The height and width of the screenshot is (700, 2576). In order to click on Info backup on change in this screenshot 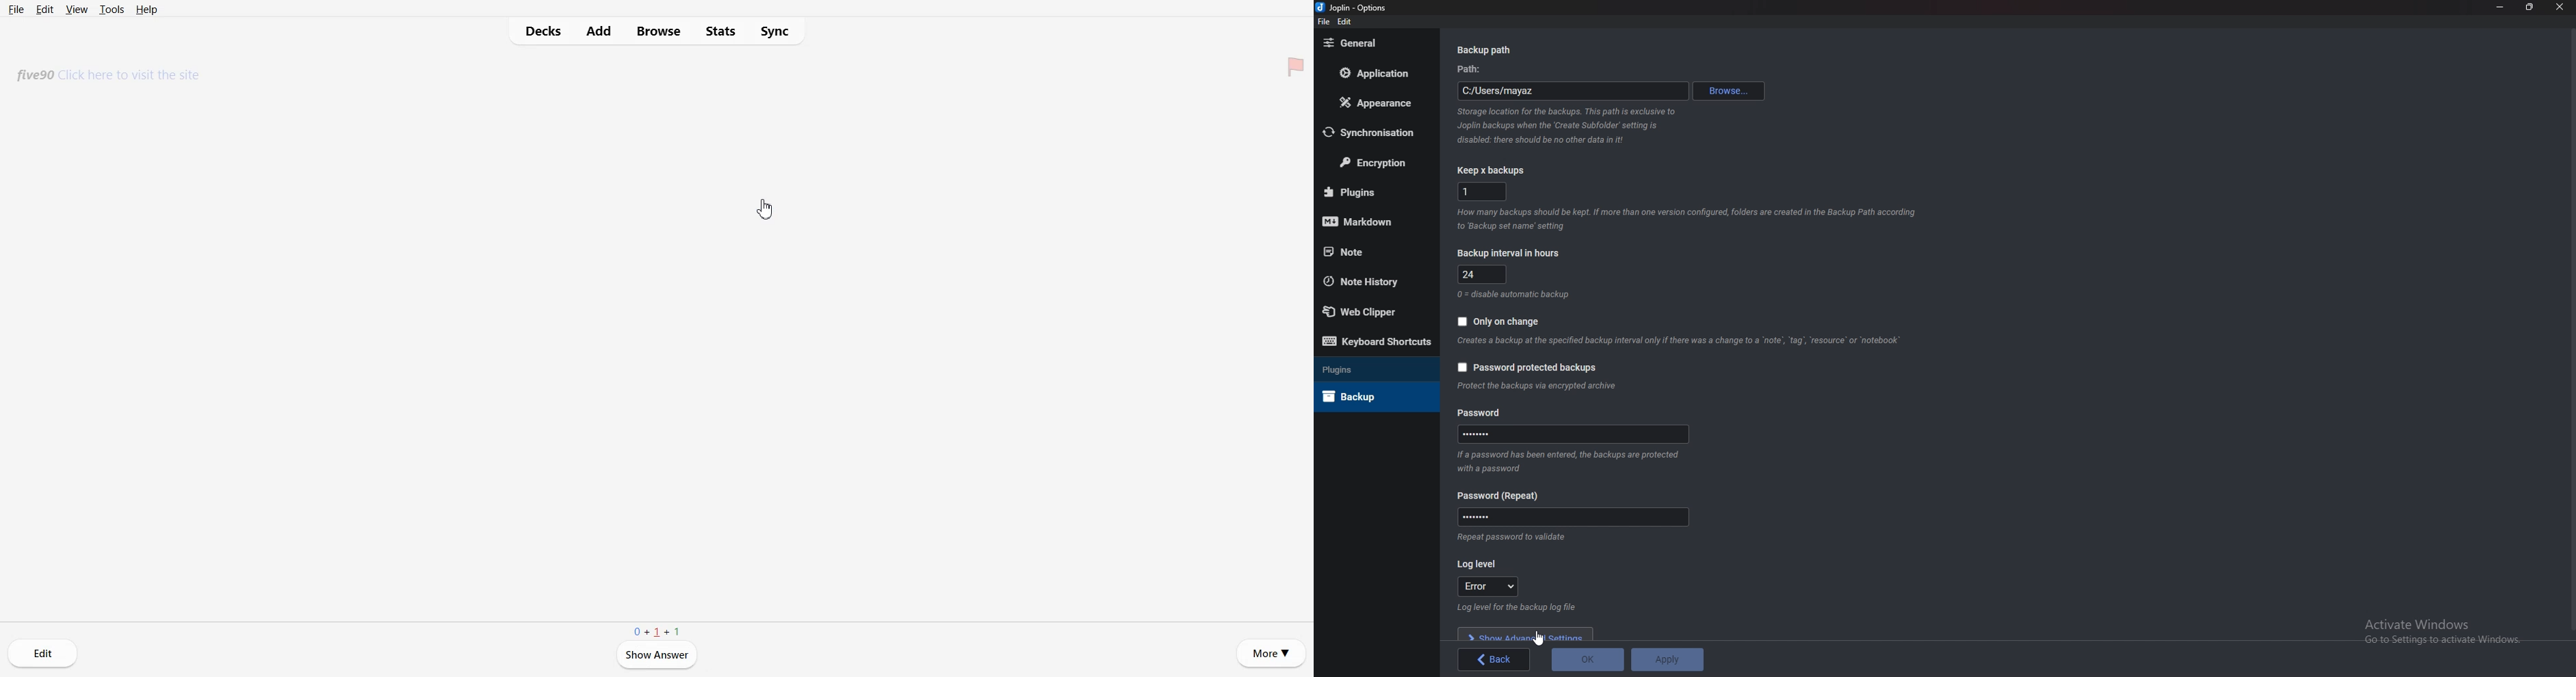, I will do `click(1681, 341)`.